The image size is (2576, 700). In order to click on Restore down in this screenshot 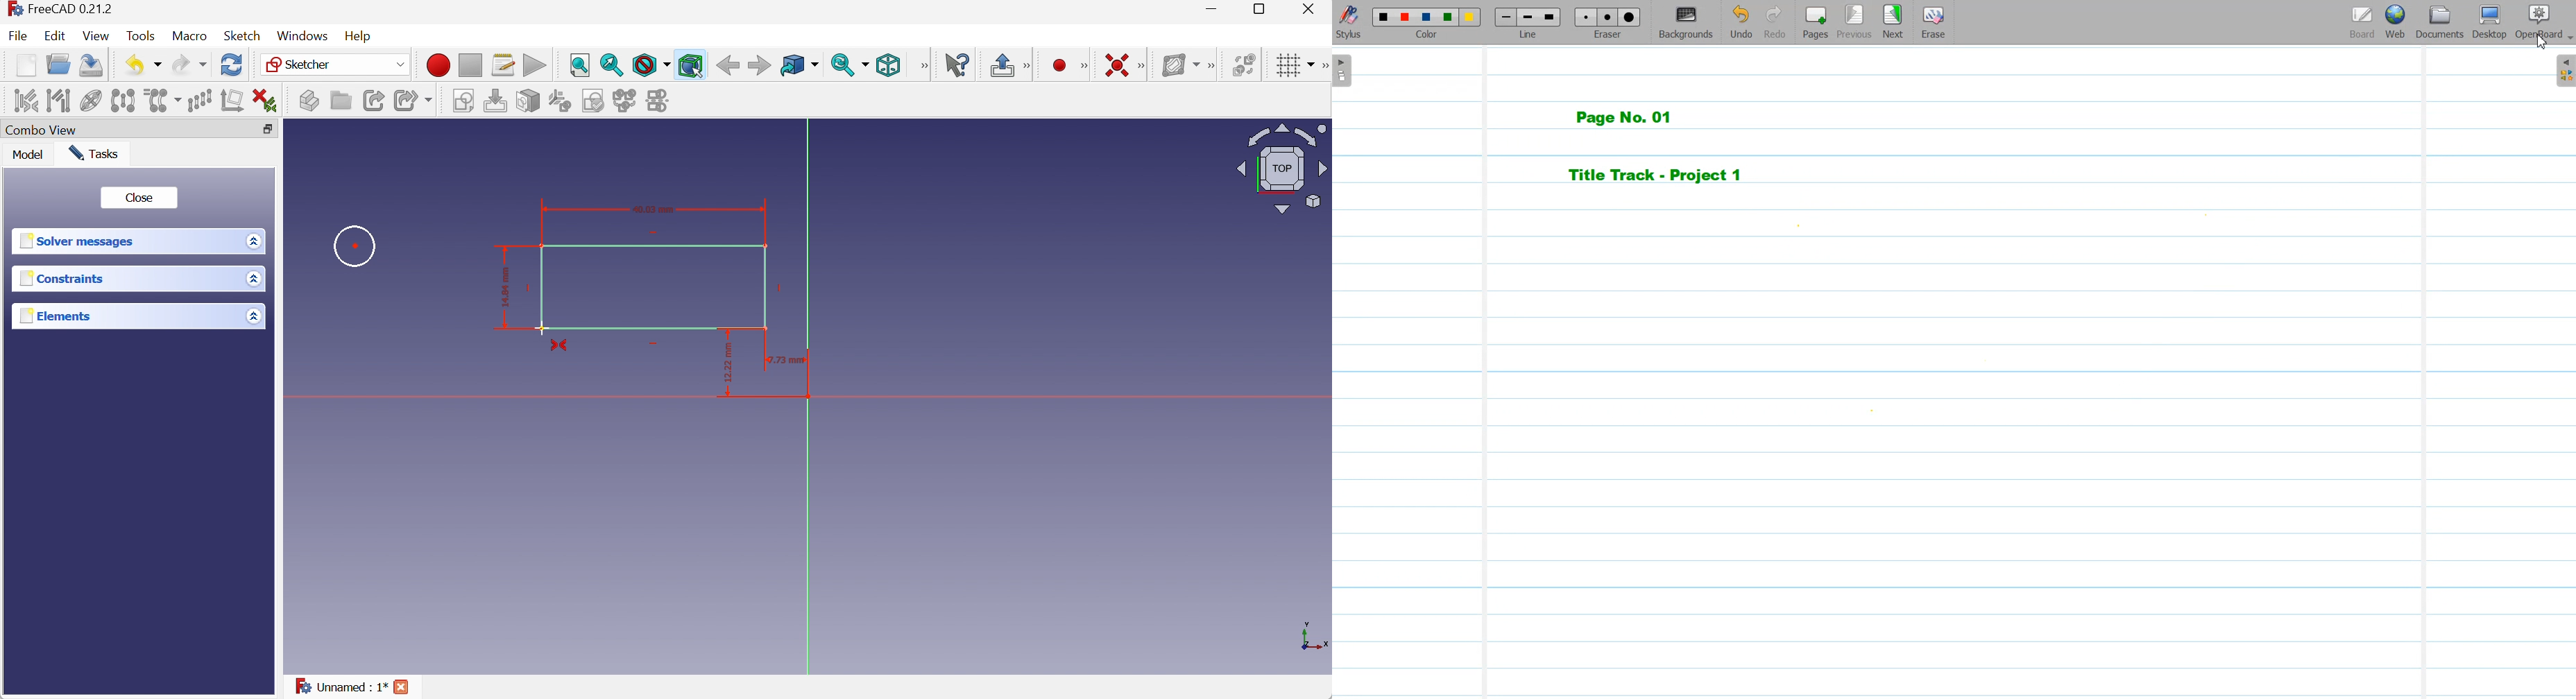, I will do `click(1264, 10)`.